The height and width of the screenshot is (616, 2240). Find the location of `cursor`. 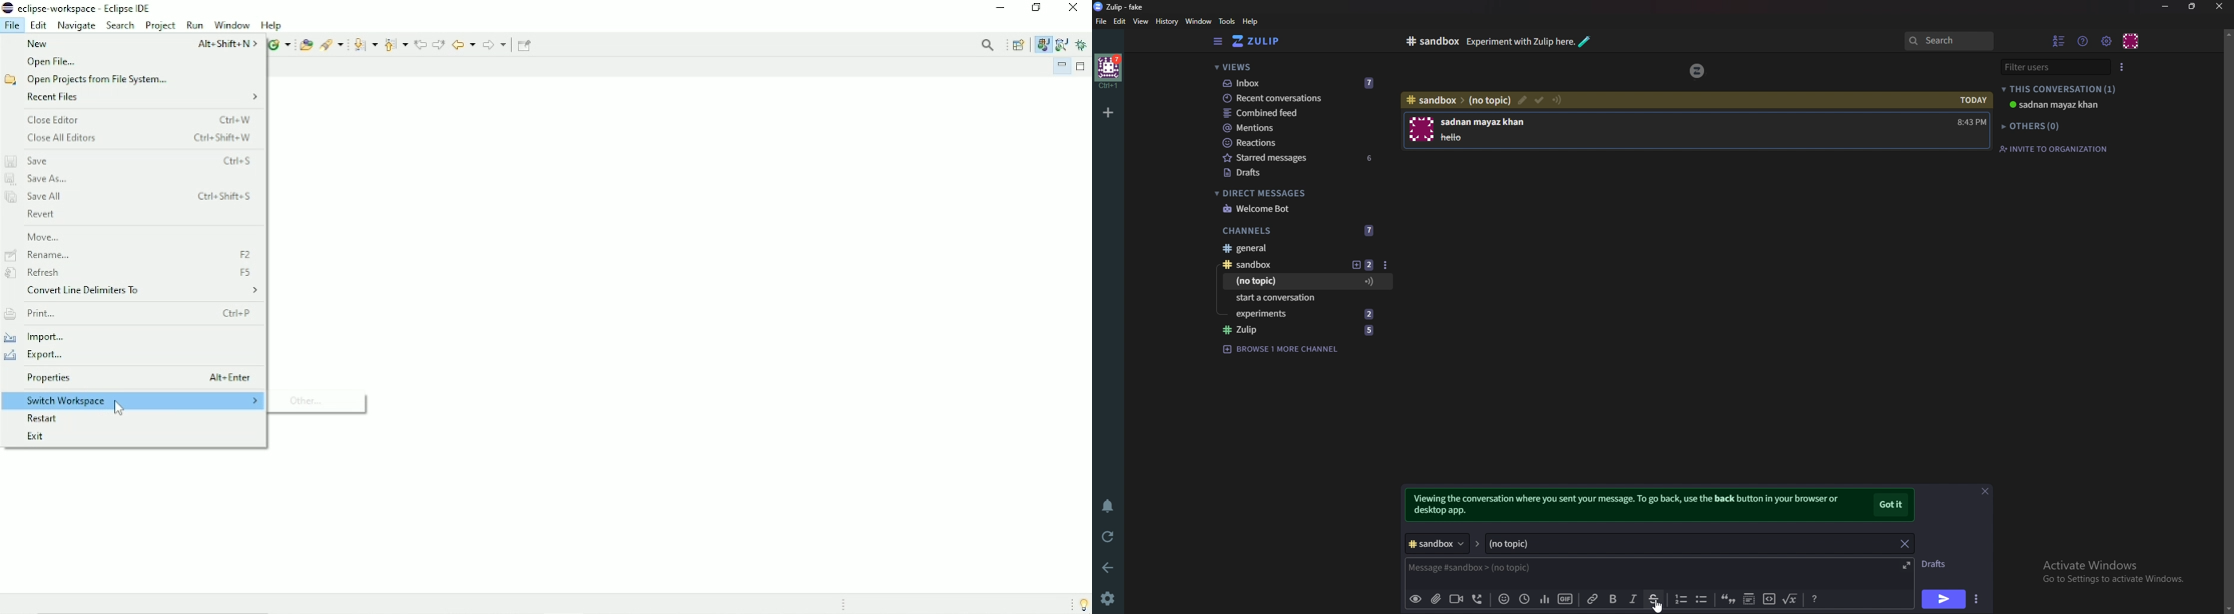

cursor is located at coordinates (1657, 606).